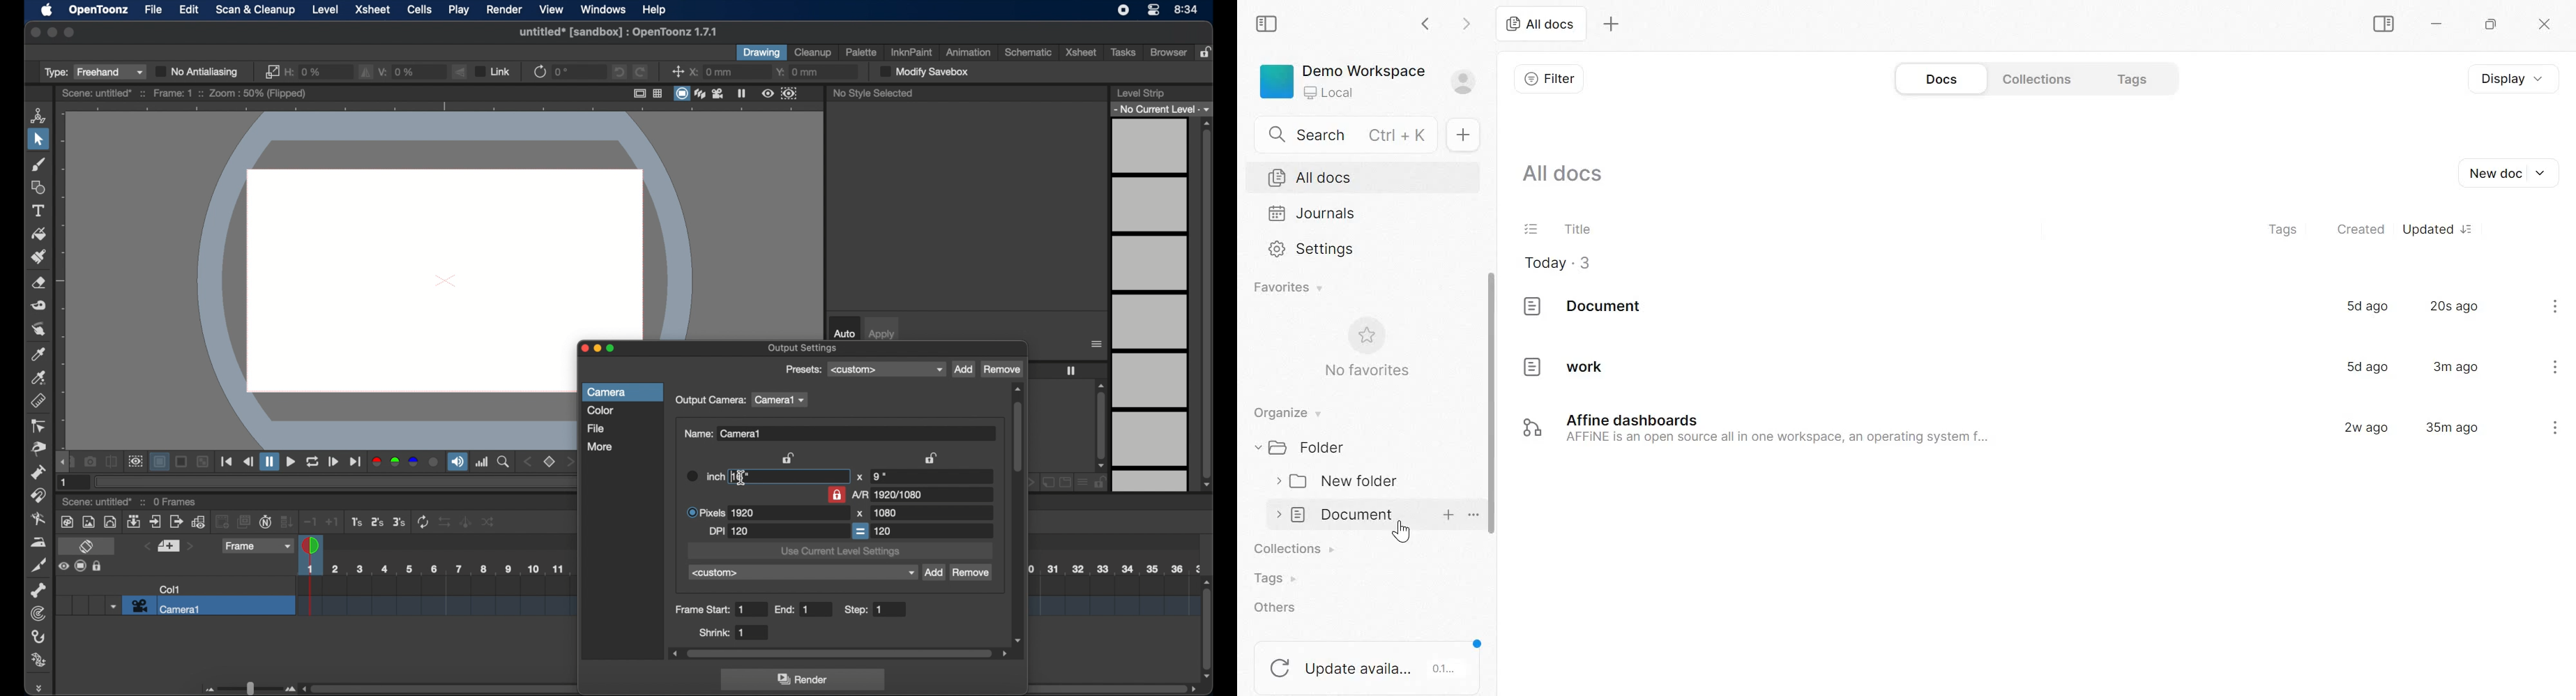 The width and height of the screenshot is (2576, 700). I want to click on more options, so click(1472, 514).